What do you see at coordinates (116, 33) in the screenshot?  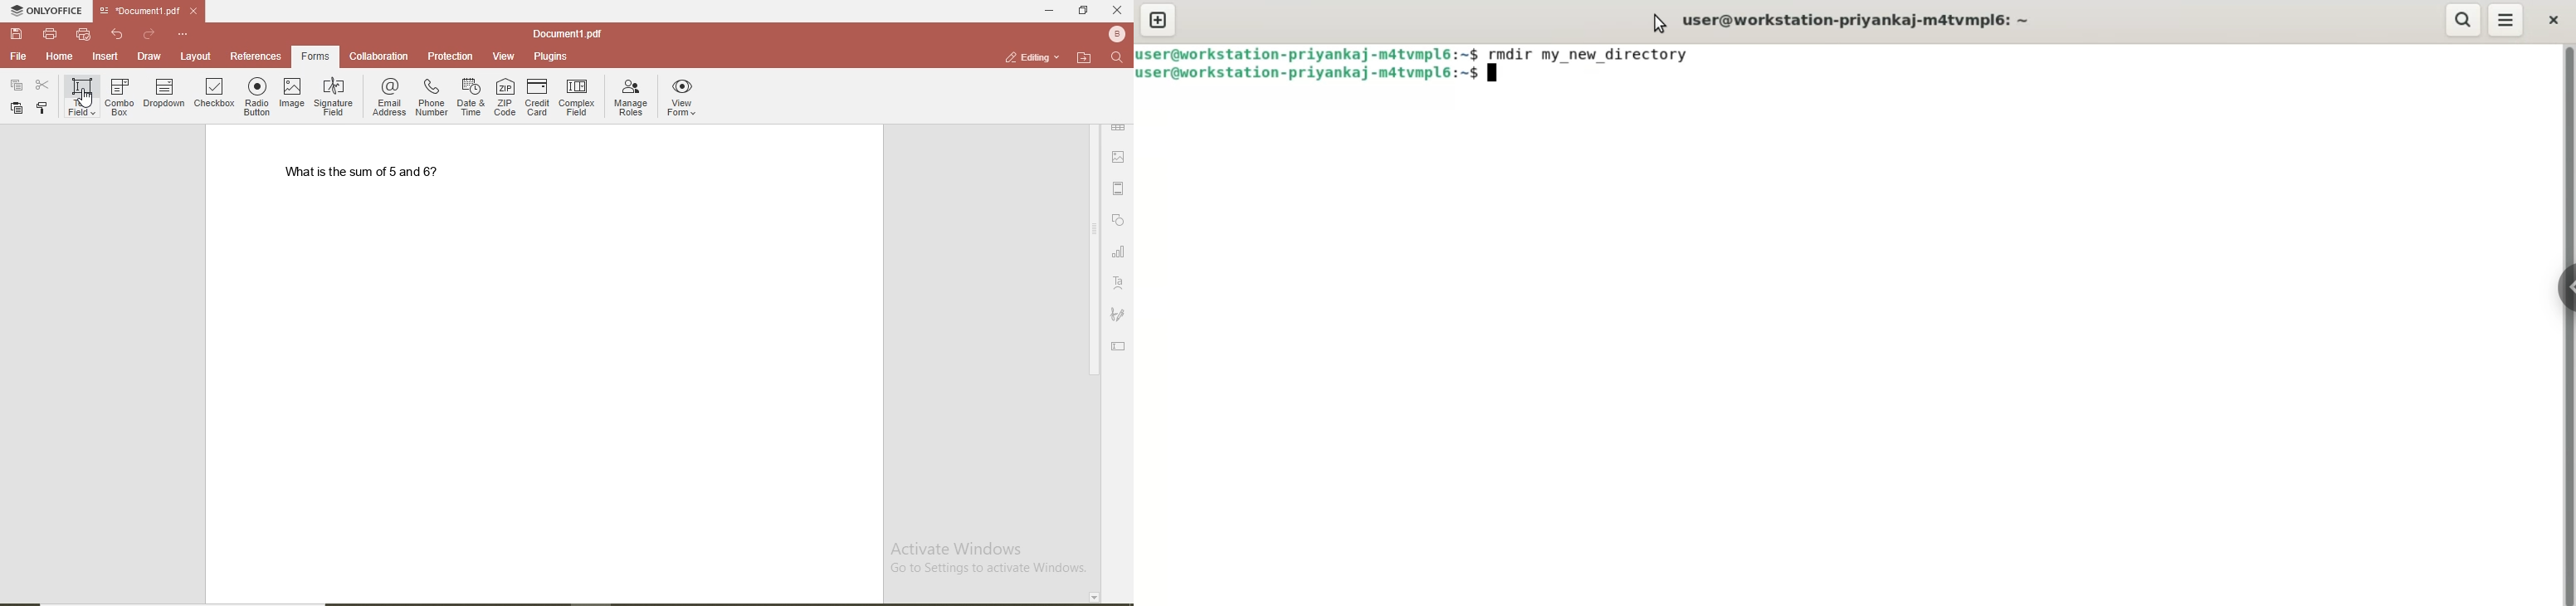 I see `undo` at bounding box center [116, 33].